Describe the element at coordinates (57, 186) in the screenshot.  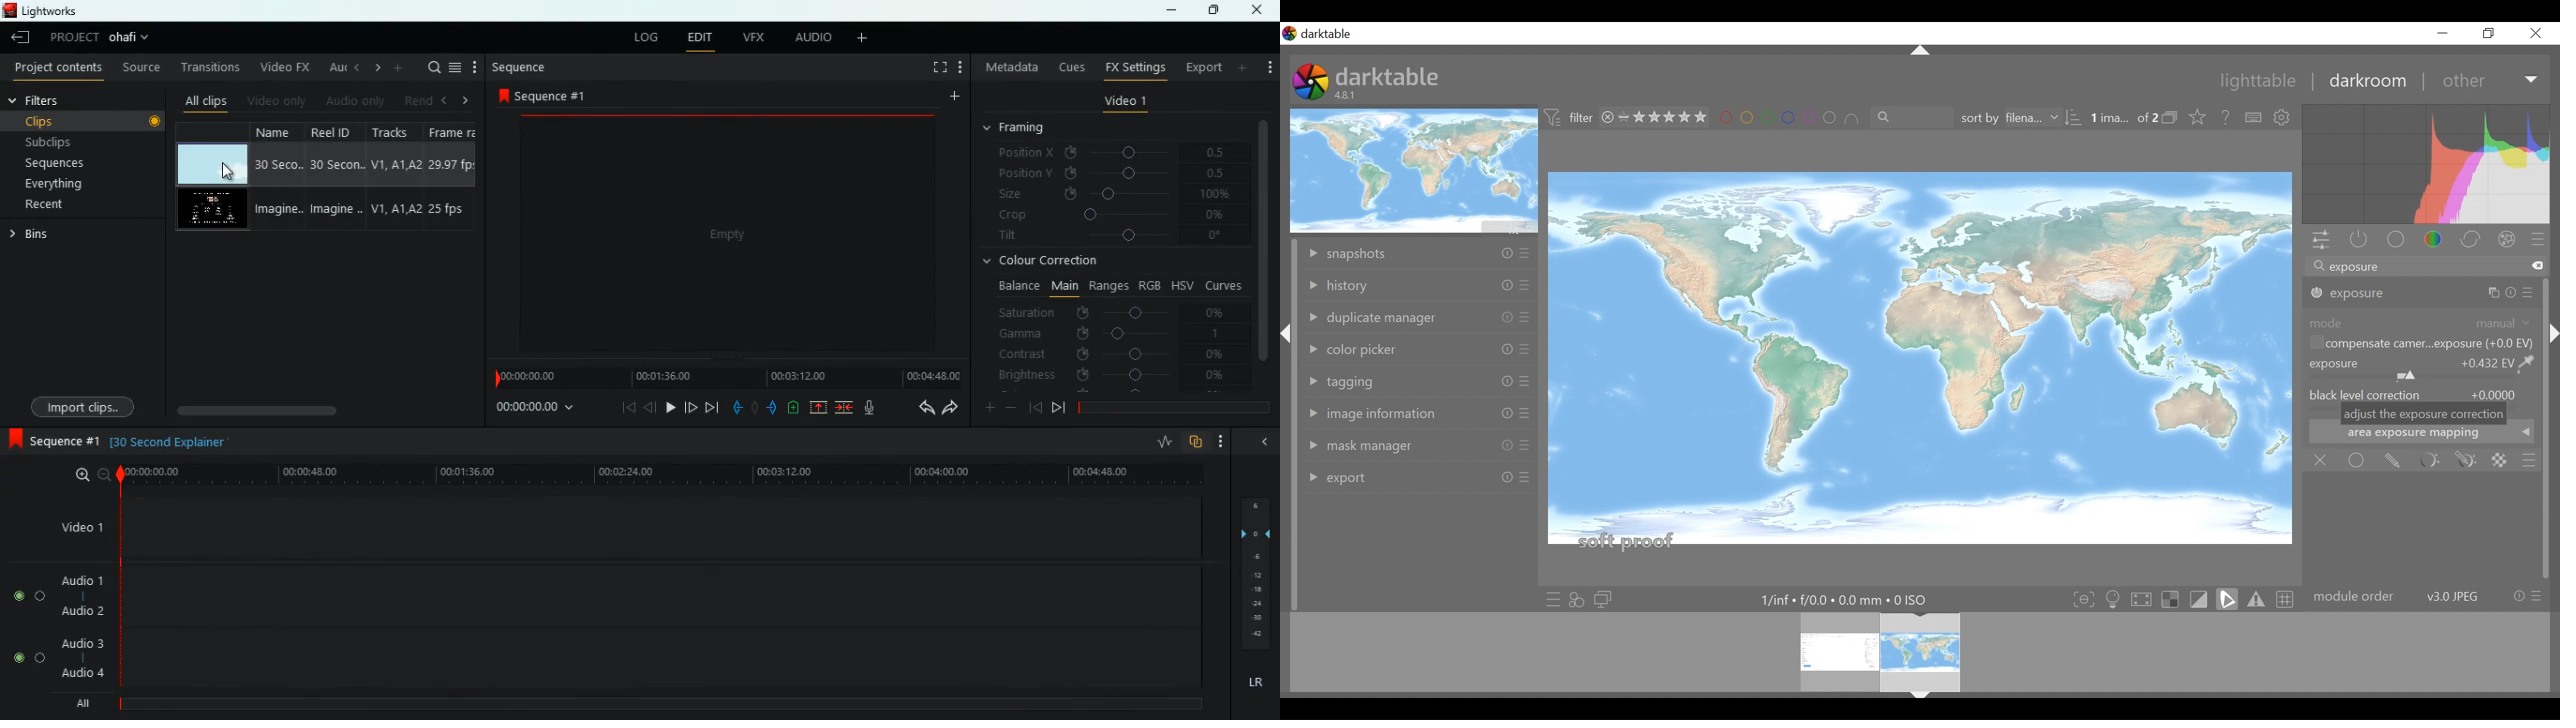
I see `everything` at that location.